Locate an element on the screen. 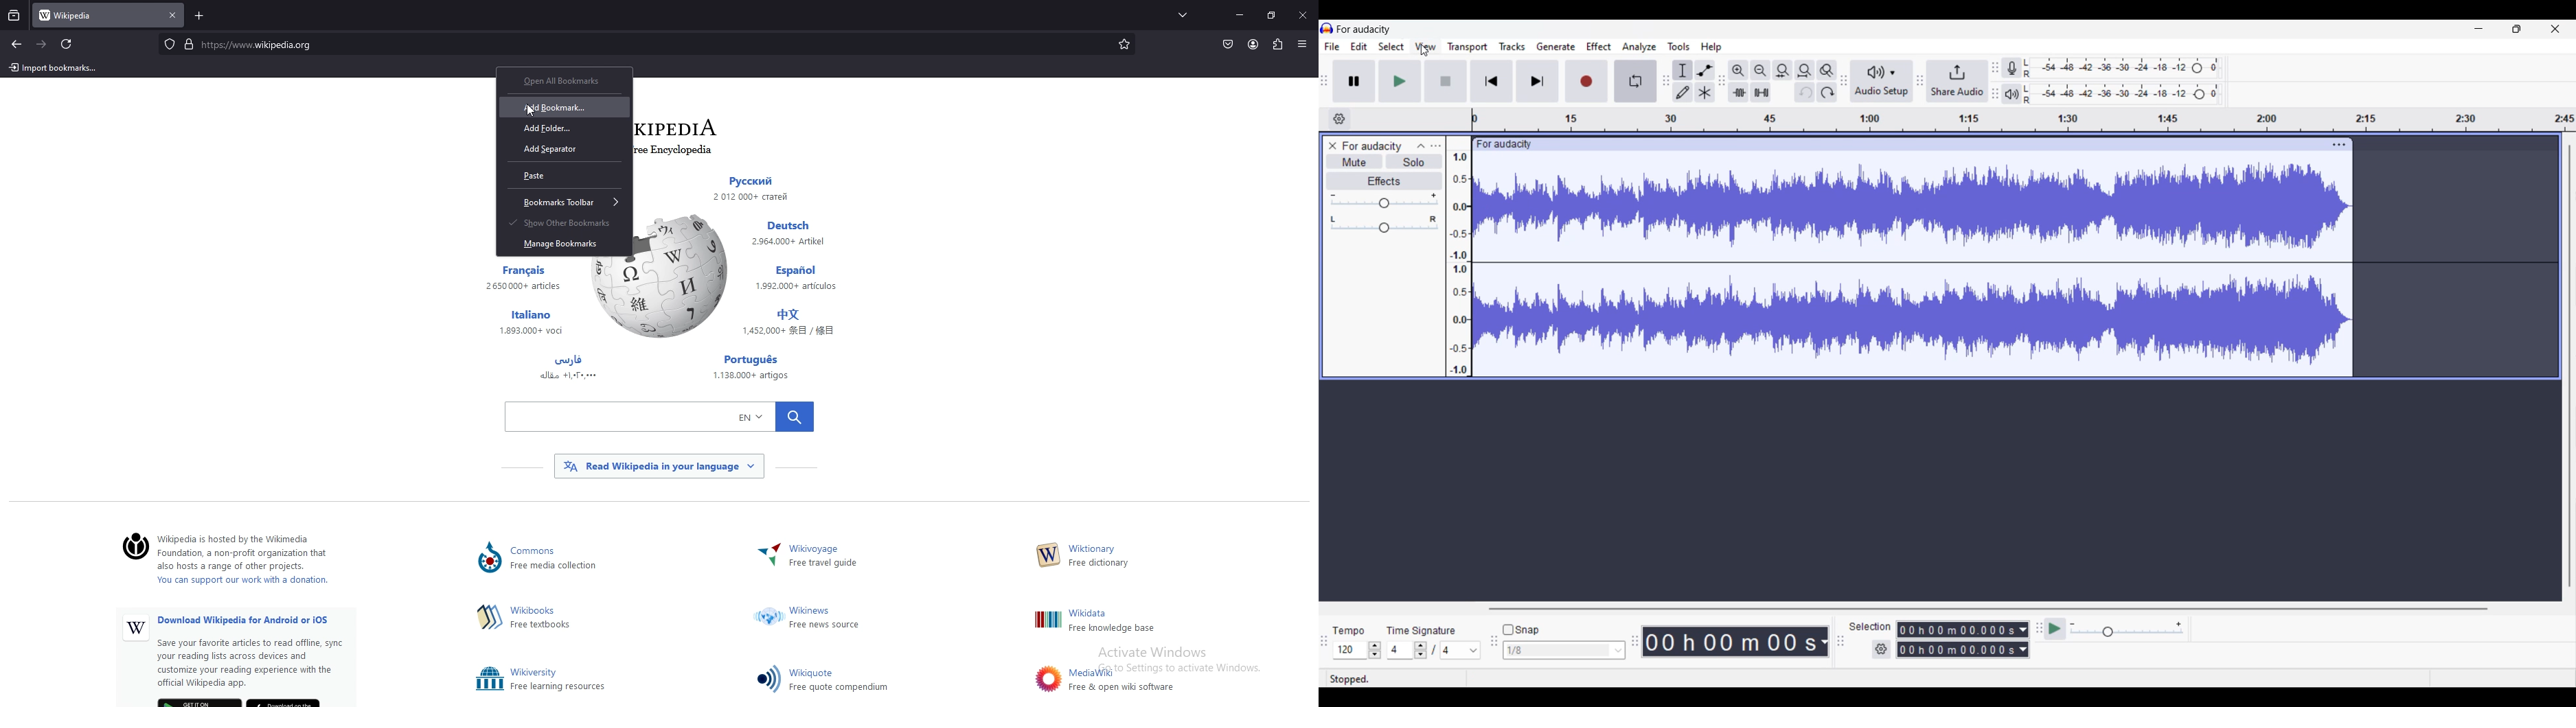 The width and height of the screenshot is (2576, 728). Lommons
) Free media collection is located at coordinates (570, 559).